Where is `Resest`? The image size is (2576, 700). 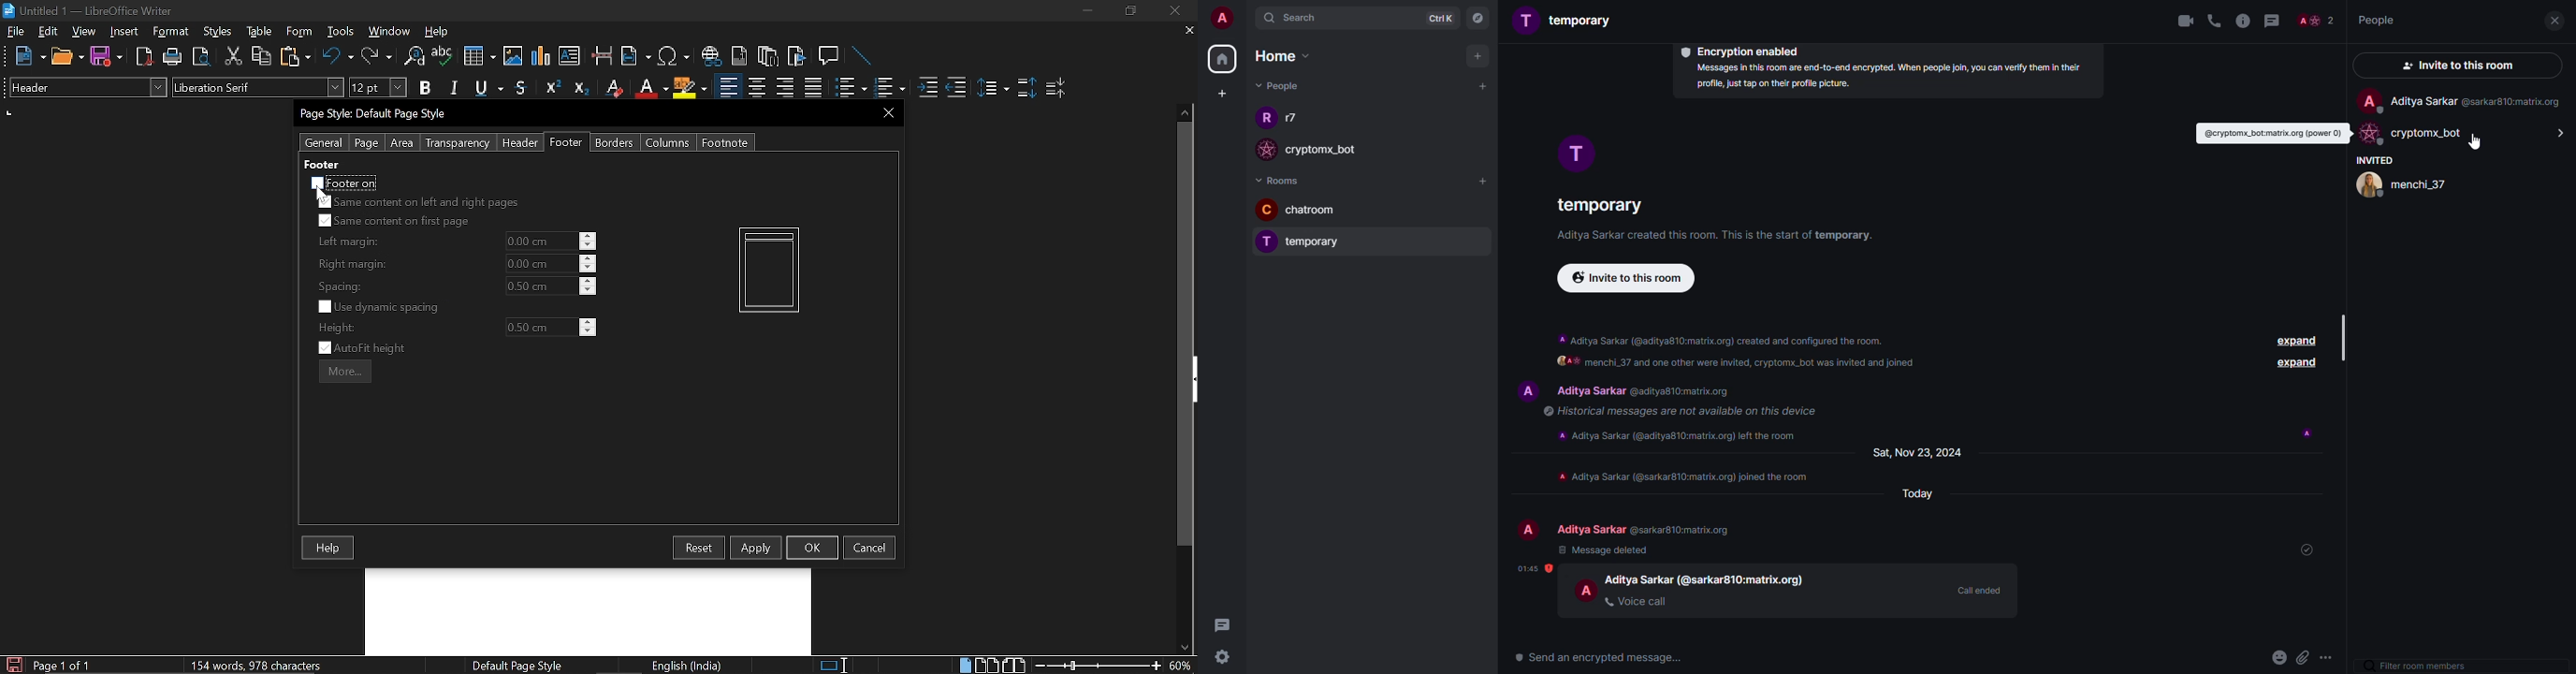
Resest is located at coordinates (699, 548).